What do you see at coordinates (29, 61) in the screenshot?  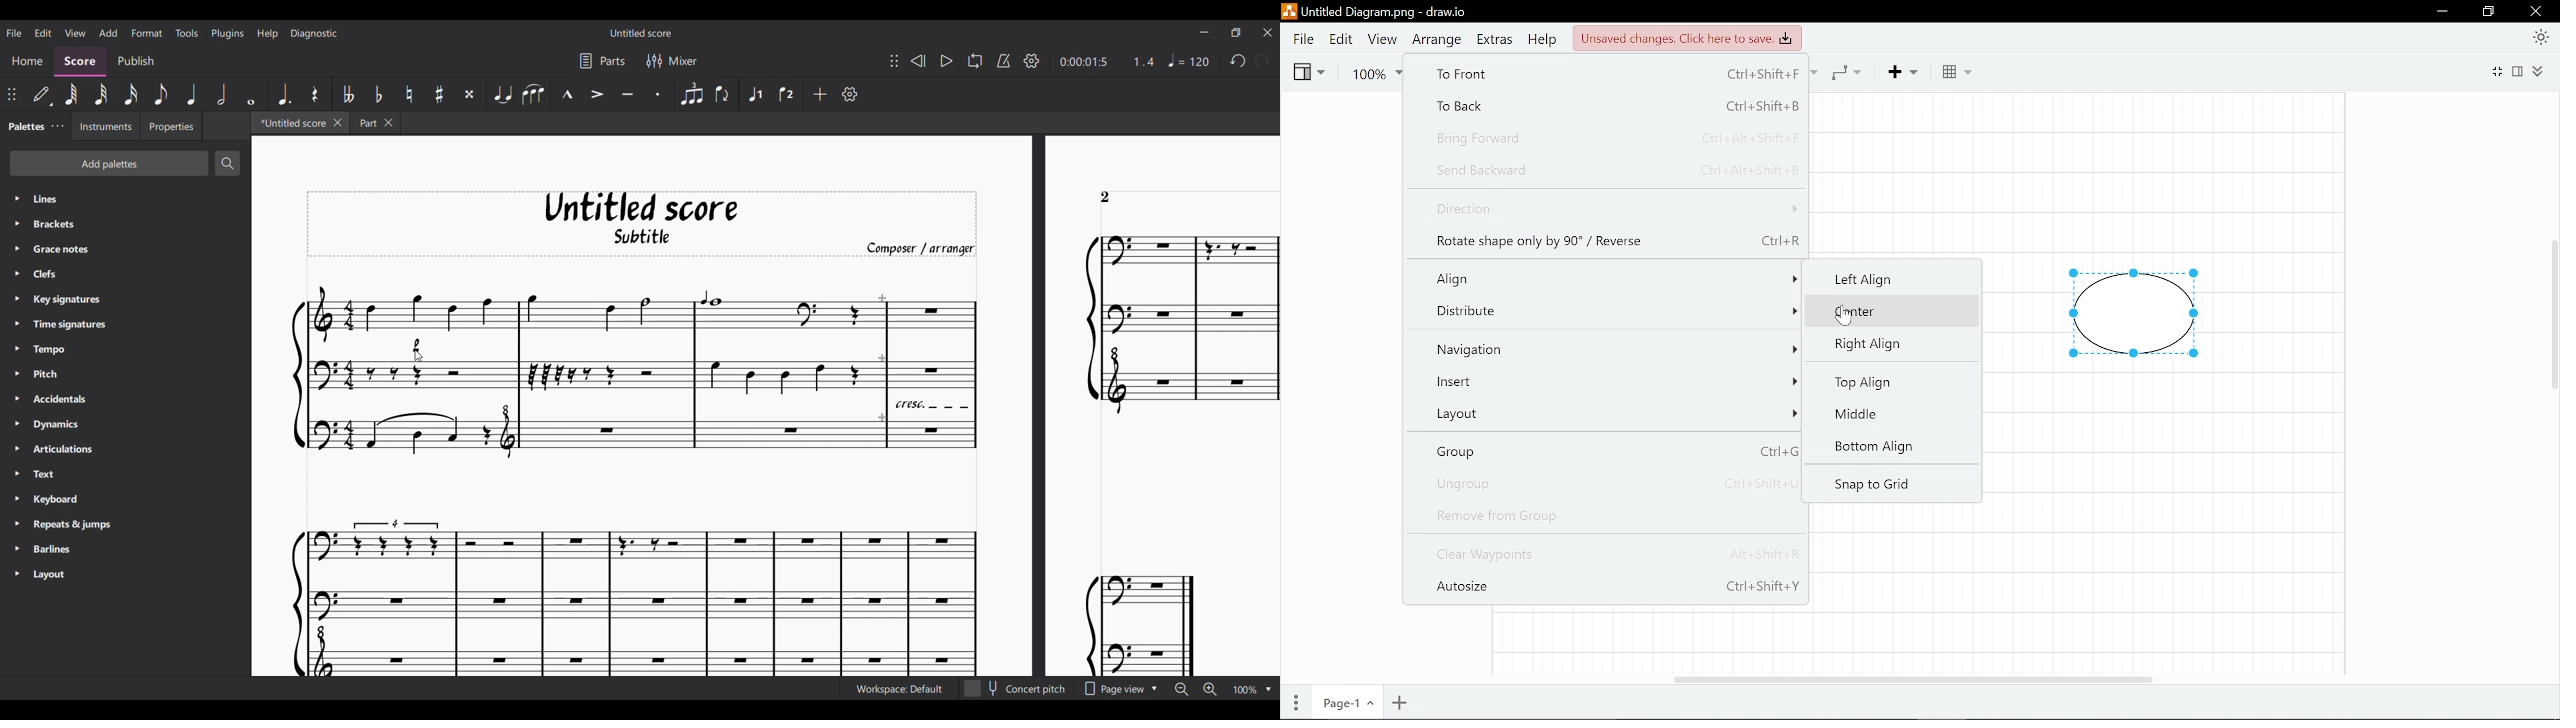 I see `Home section` at bounding box center [29, 61].